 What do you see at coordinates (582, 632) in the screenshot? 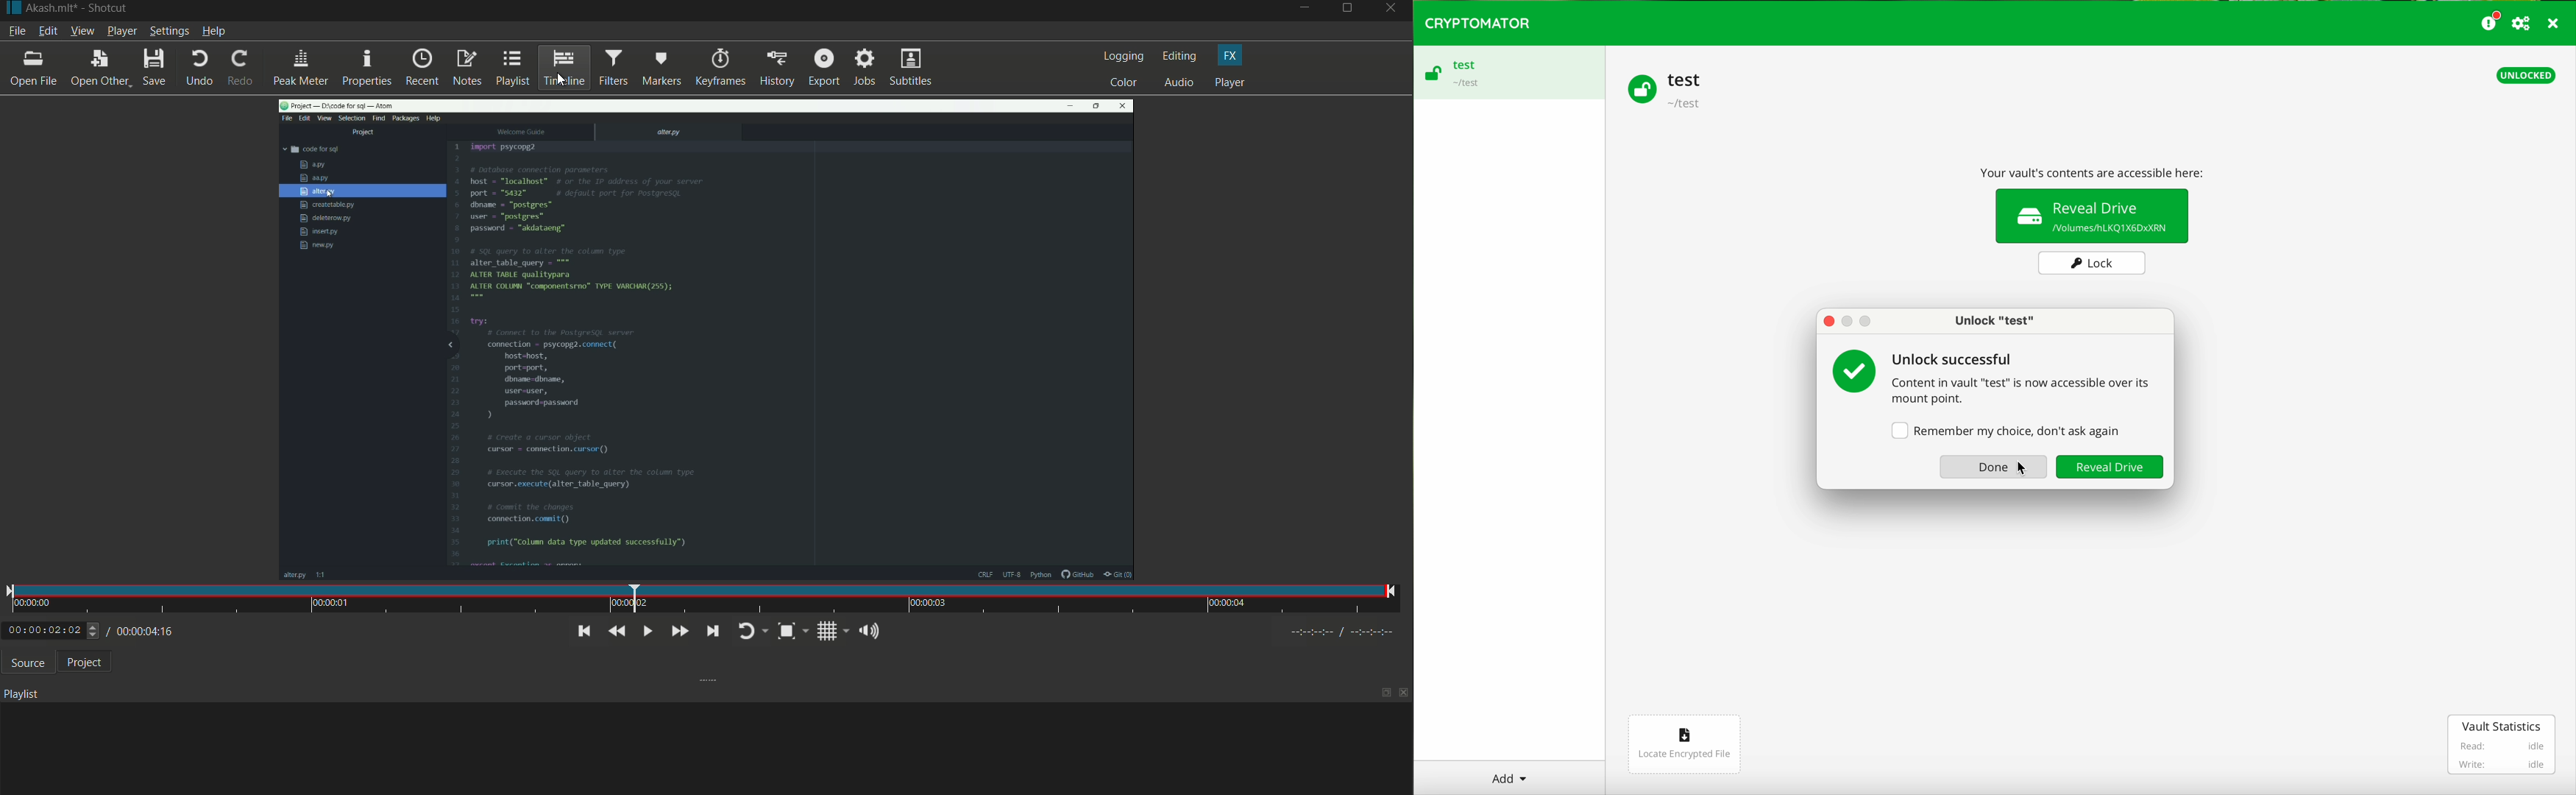
I see `skip to the previous point` at bounding box center [582, 632].